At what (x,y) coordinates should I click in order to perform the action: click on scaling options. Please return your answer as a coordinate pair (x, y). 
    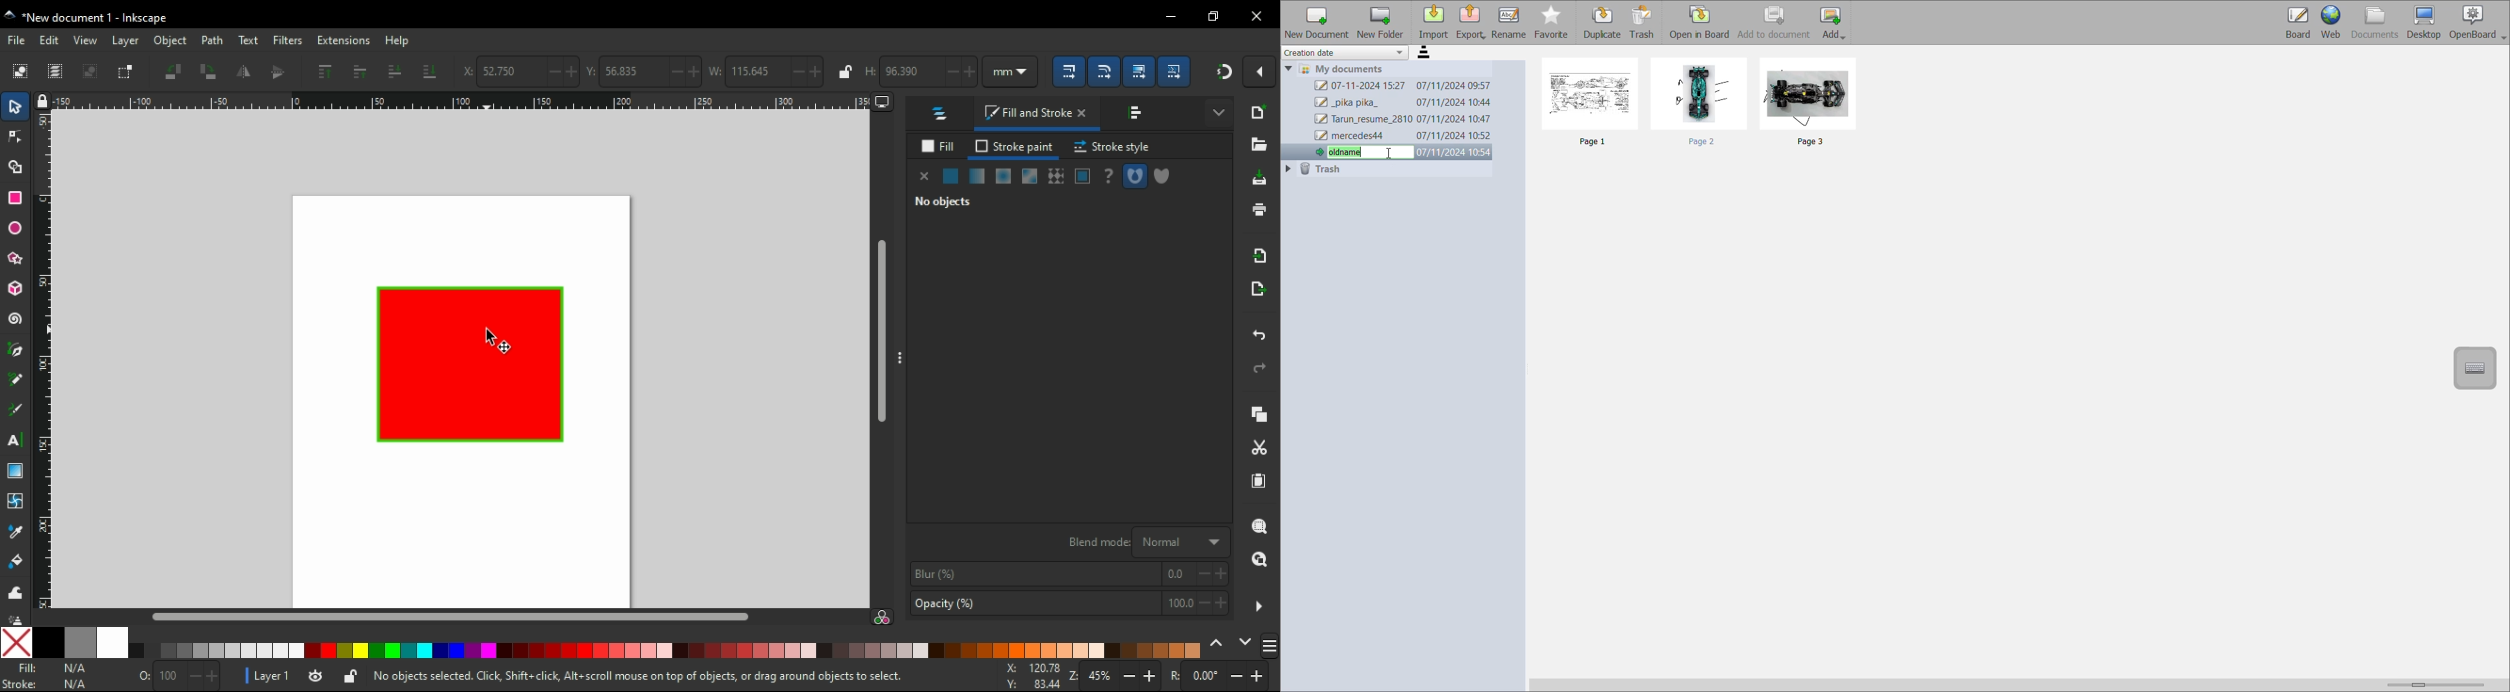
    Looking at the image, I should click on (1174, 71).